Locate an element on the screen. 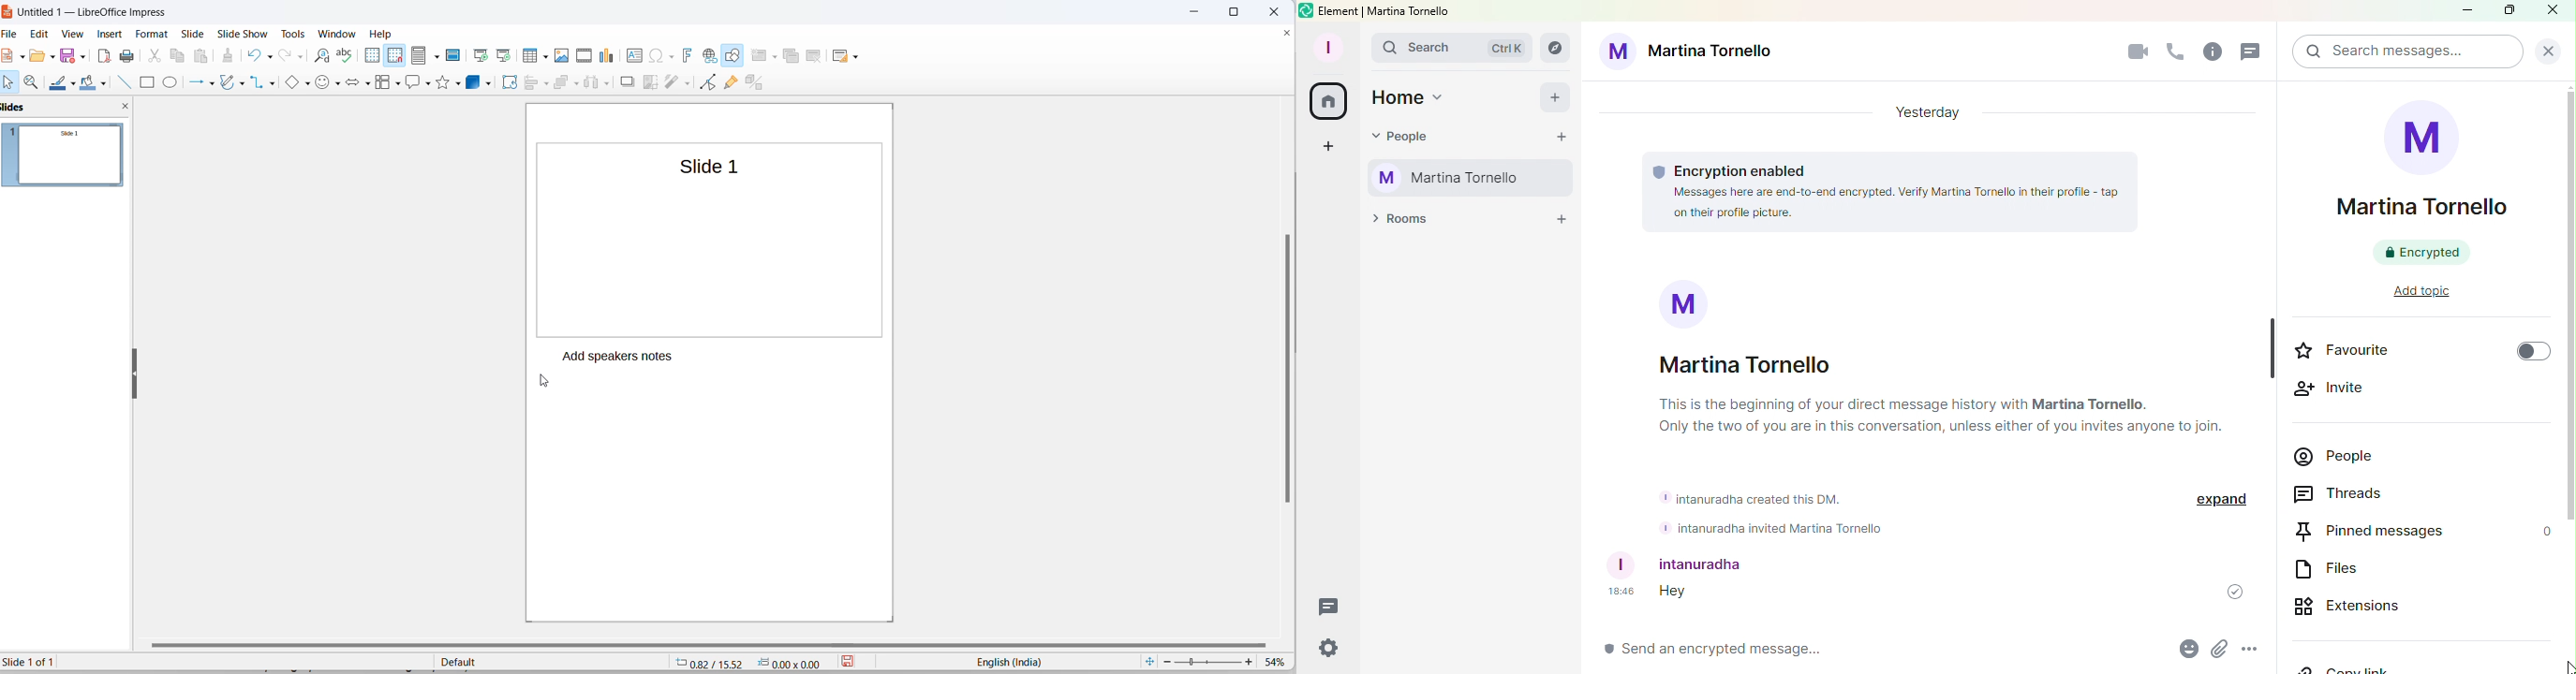  window is located at coordinates (337, 33).